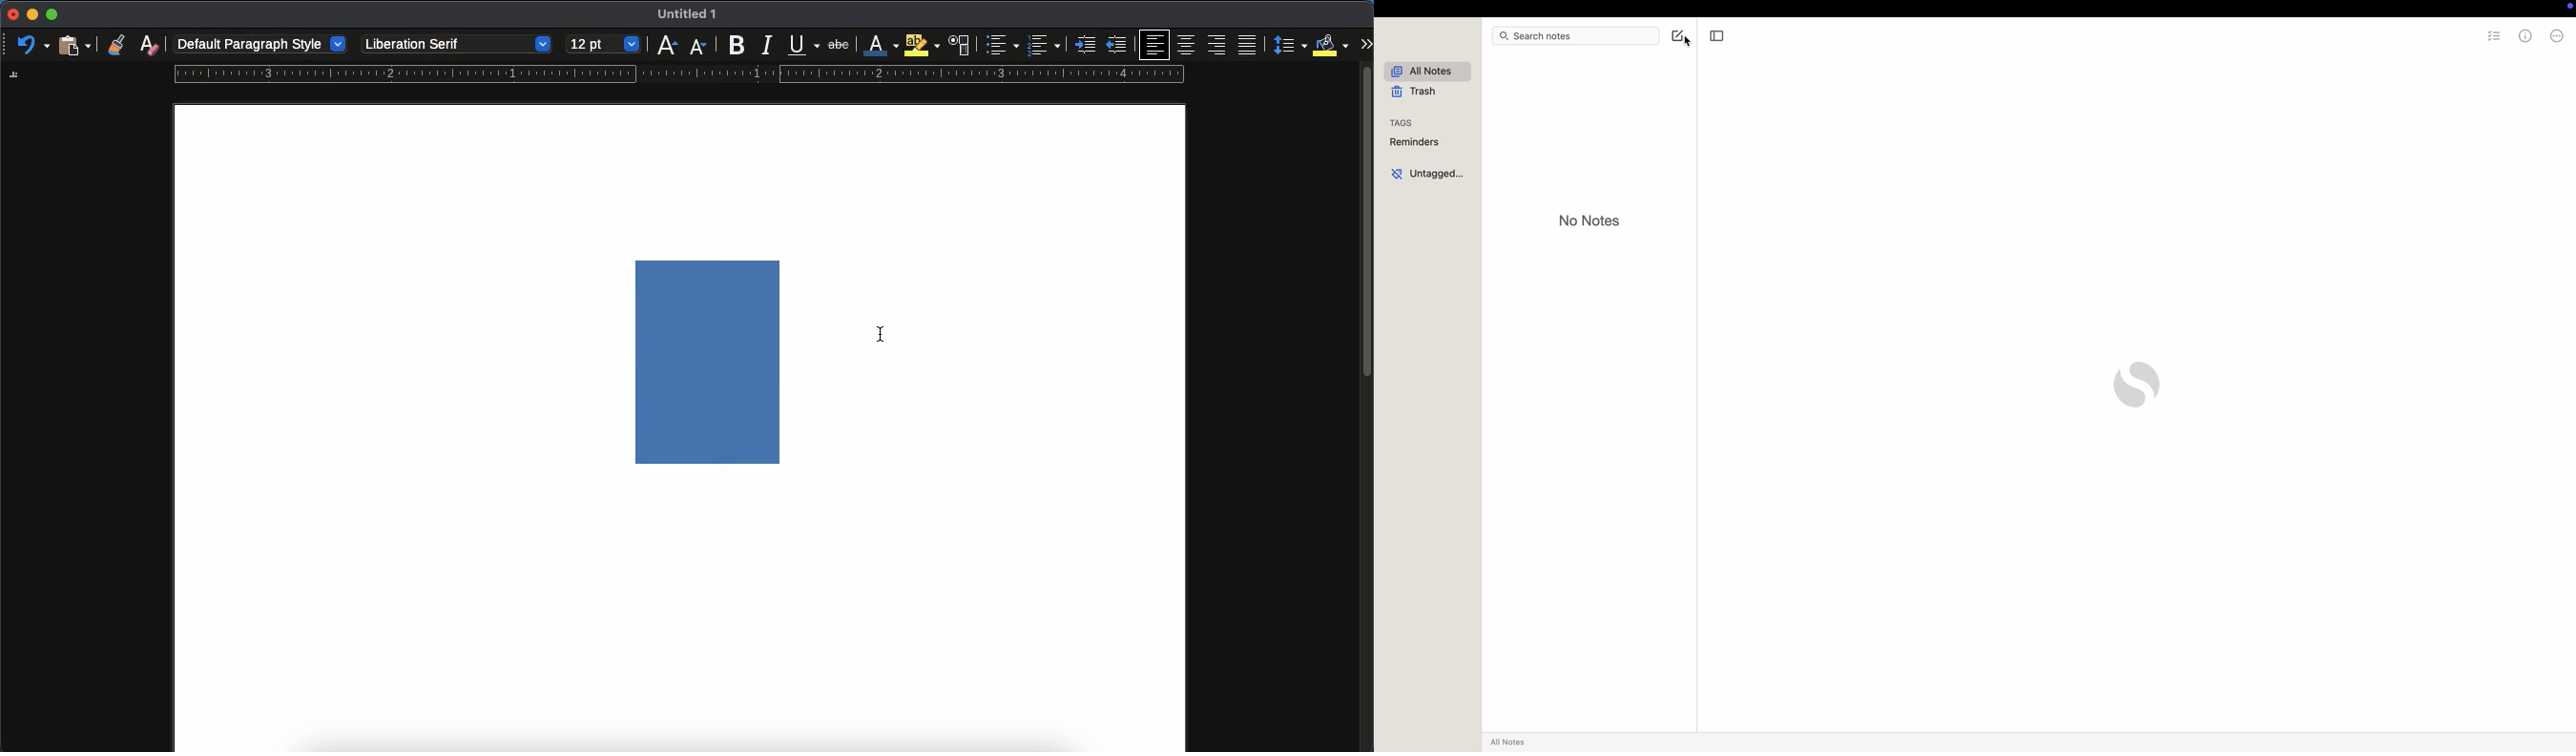 The height and width of the screenshot is (756, 2576). Describe the element at coordinates (683, 15) in the screenshot. I see `untitled` at that location.